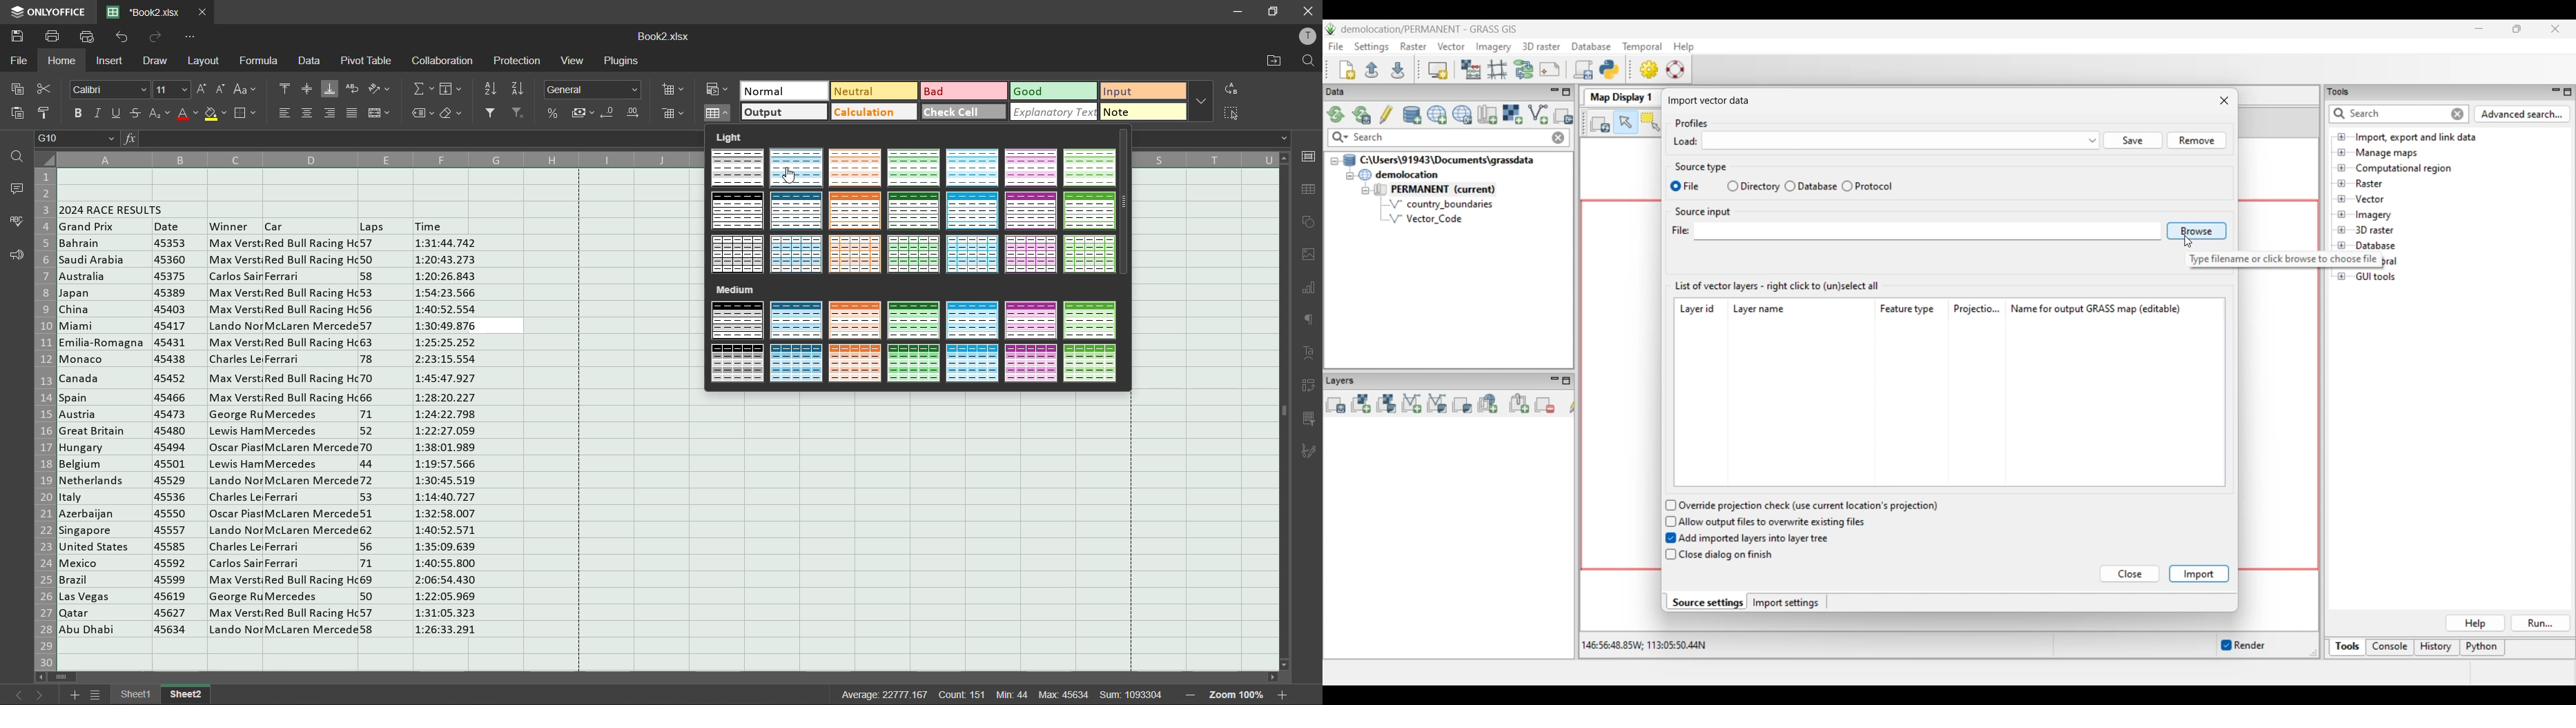  I want to click on table style light 2, so click(797, 170).